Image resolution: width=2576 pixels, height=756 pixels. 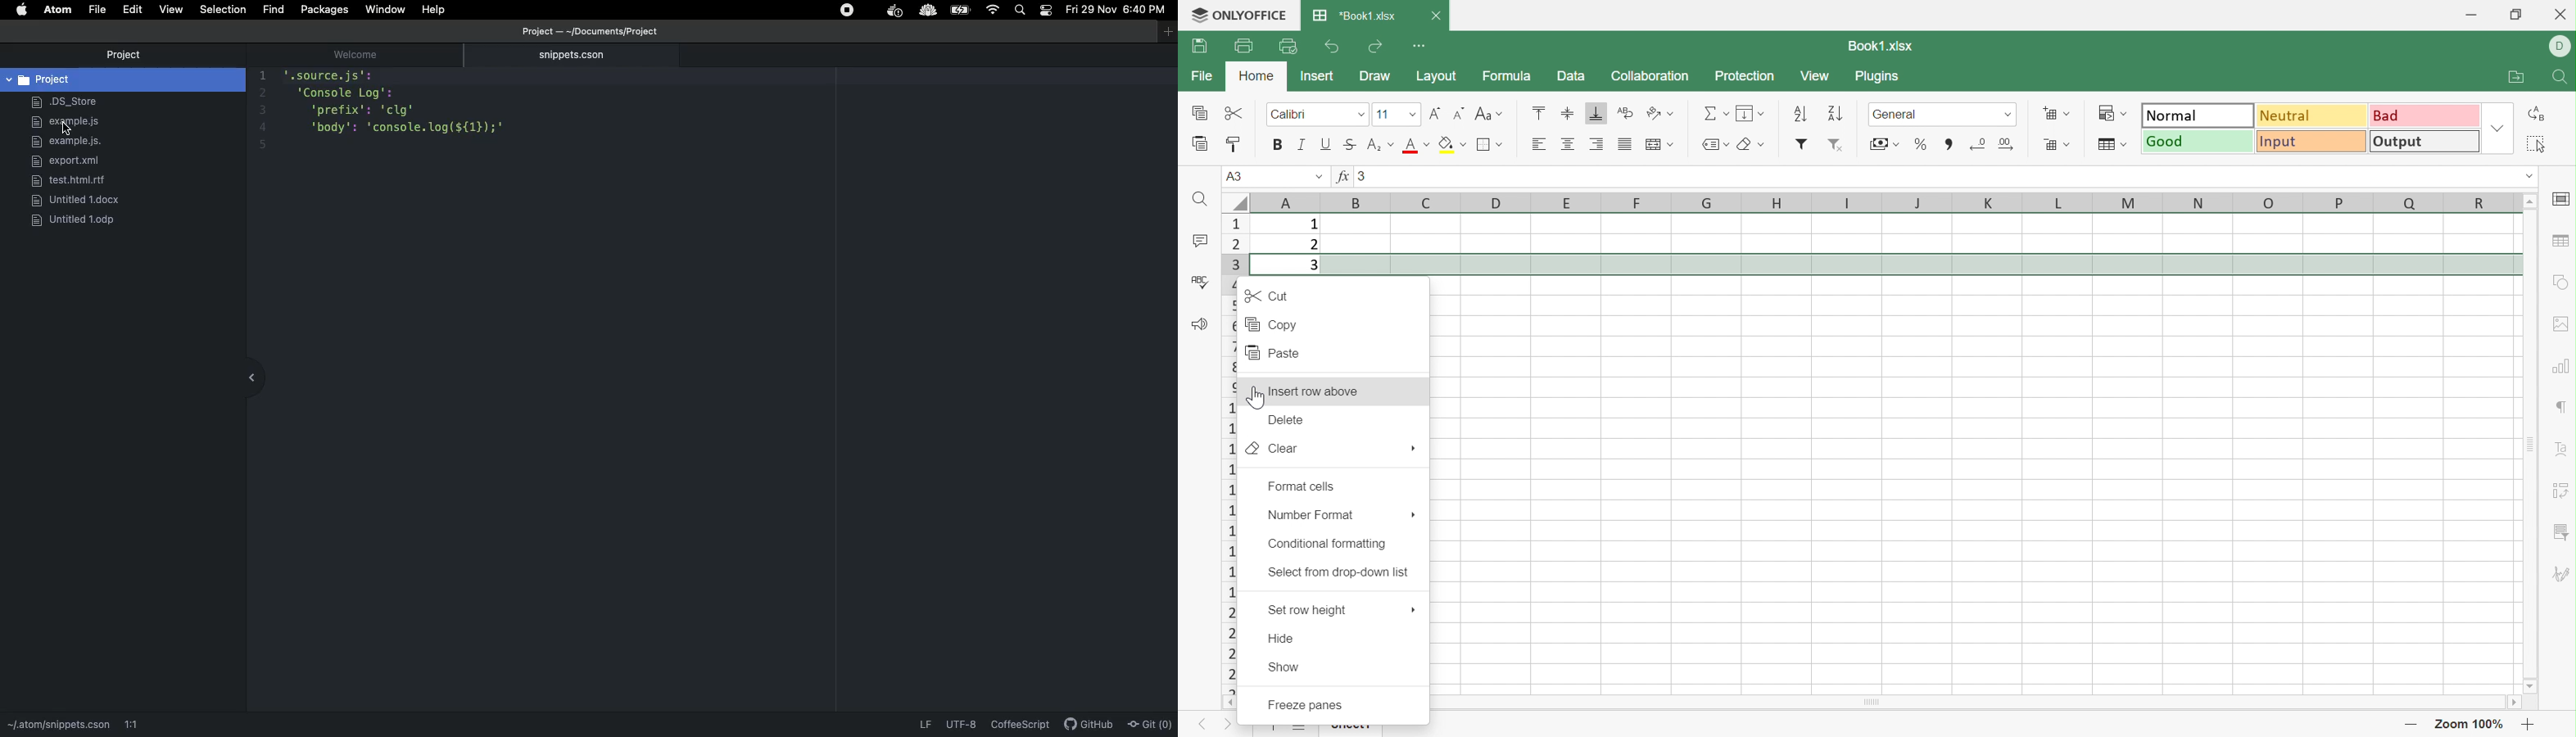 What do you see at coordinates (58, 725) in the screenshot?
I see `path` at bounding box center [58, 725].